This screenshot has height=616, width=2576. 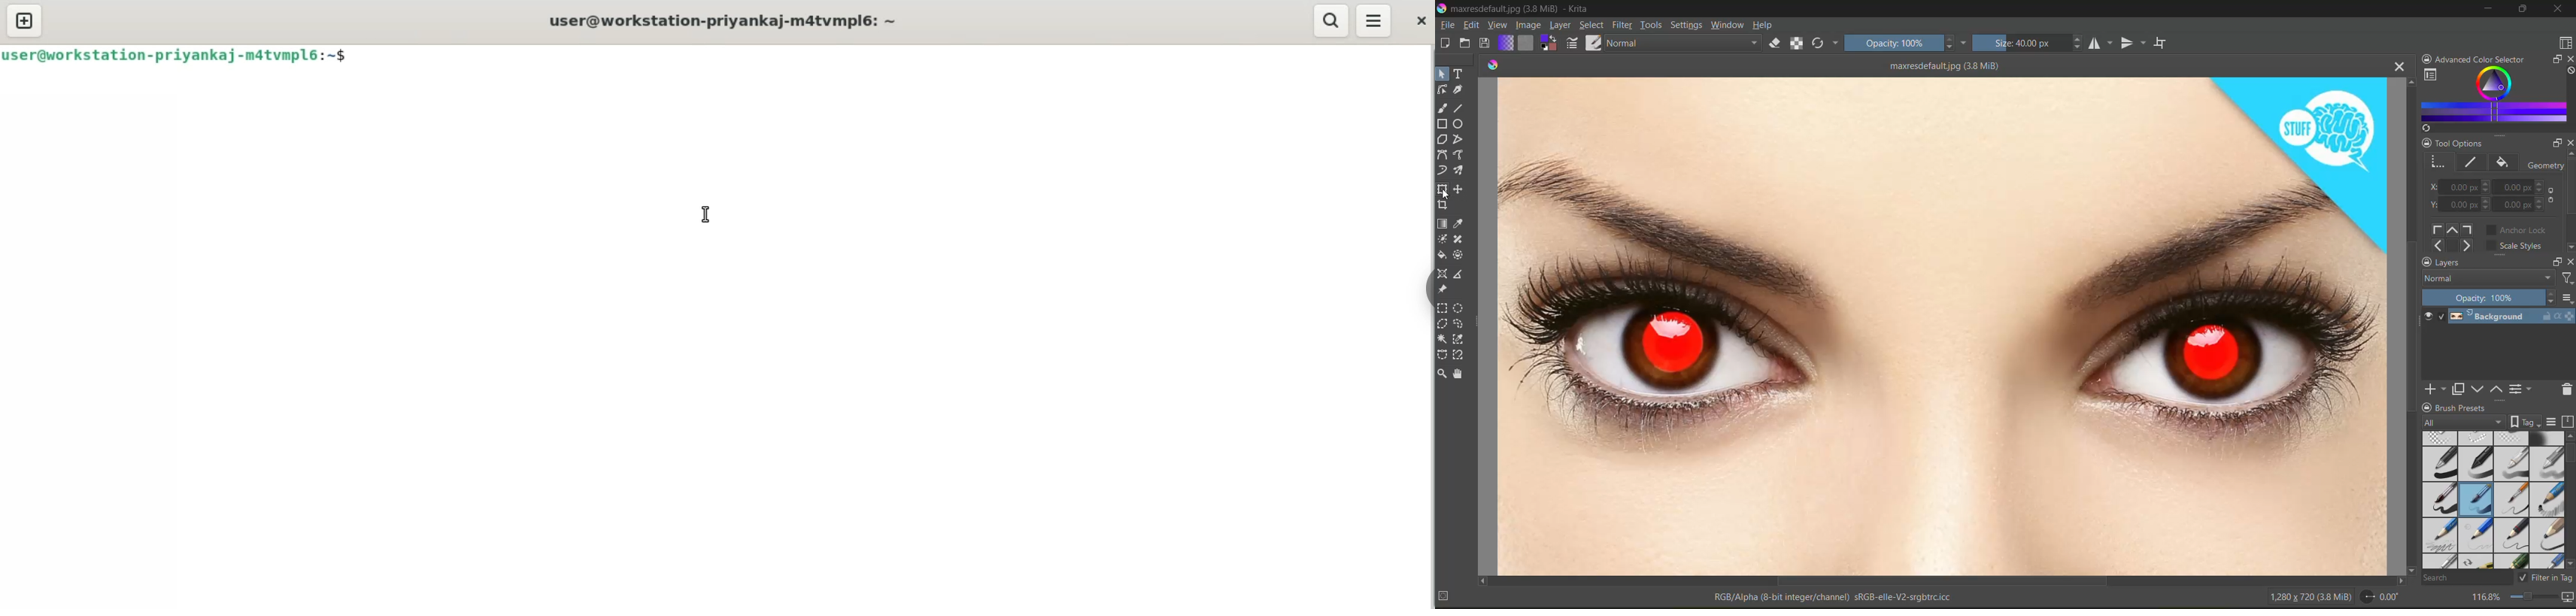 I want to click on tool, so click(x=1462, y=189).